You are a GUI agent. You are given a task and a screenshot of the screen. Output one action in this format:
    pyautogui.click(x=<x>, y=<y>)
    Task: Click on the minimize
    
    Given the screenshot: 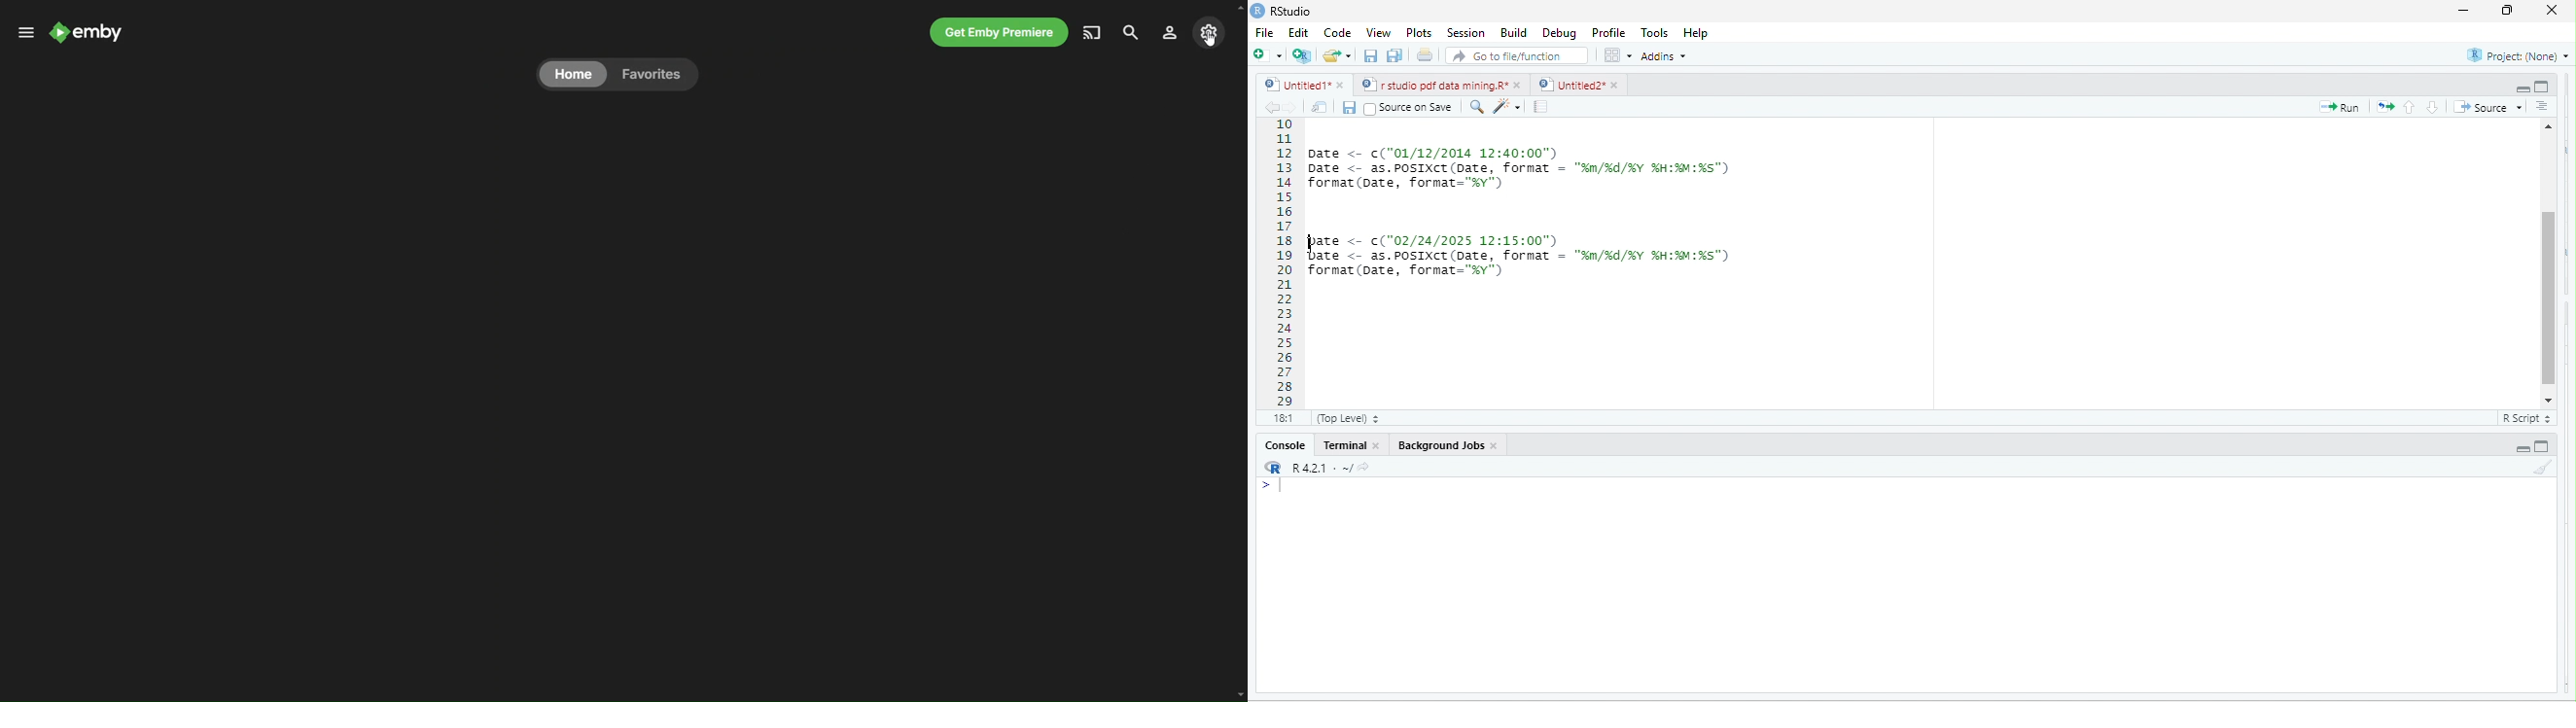 What is the action you would take?
    pyautogui.click(x=2464, y=12)
    